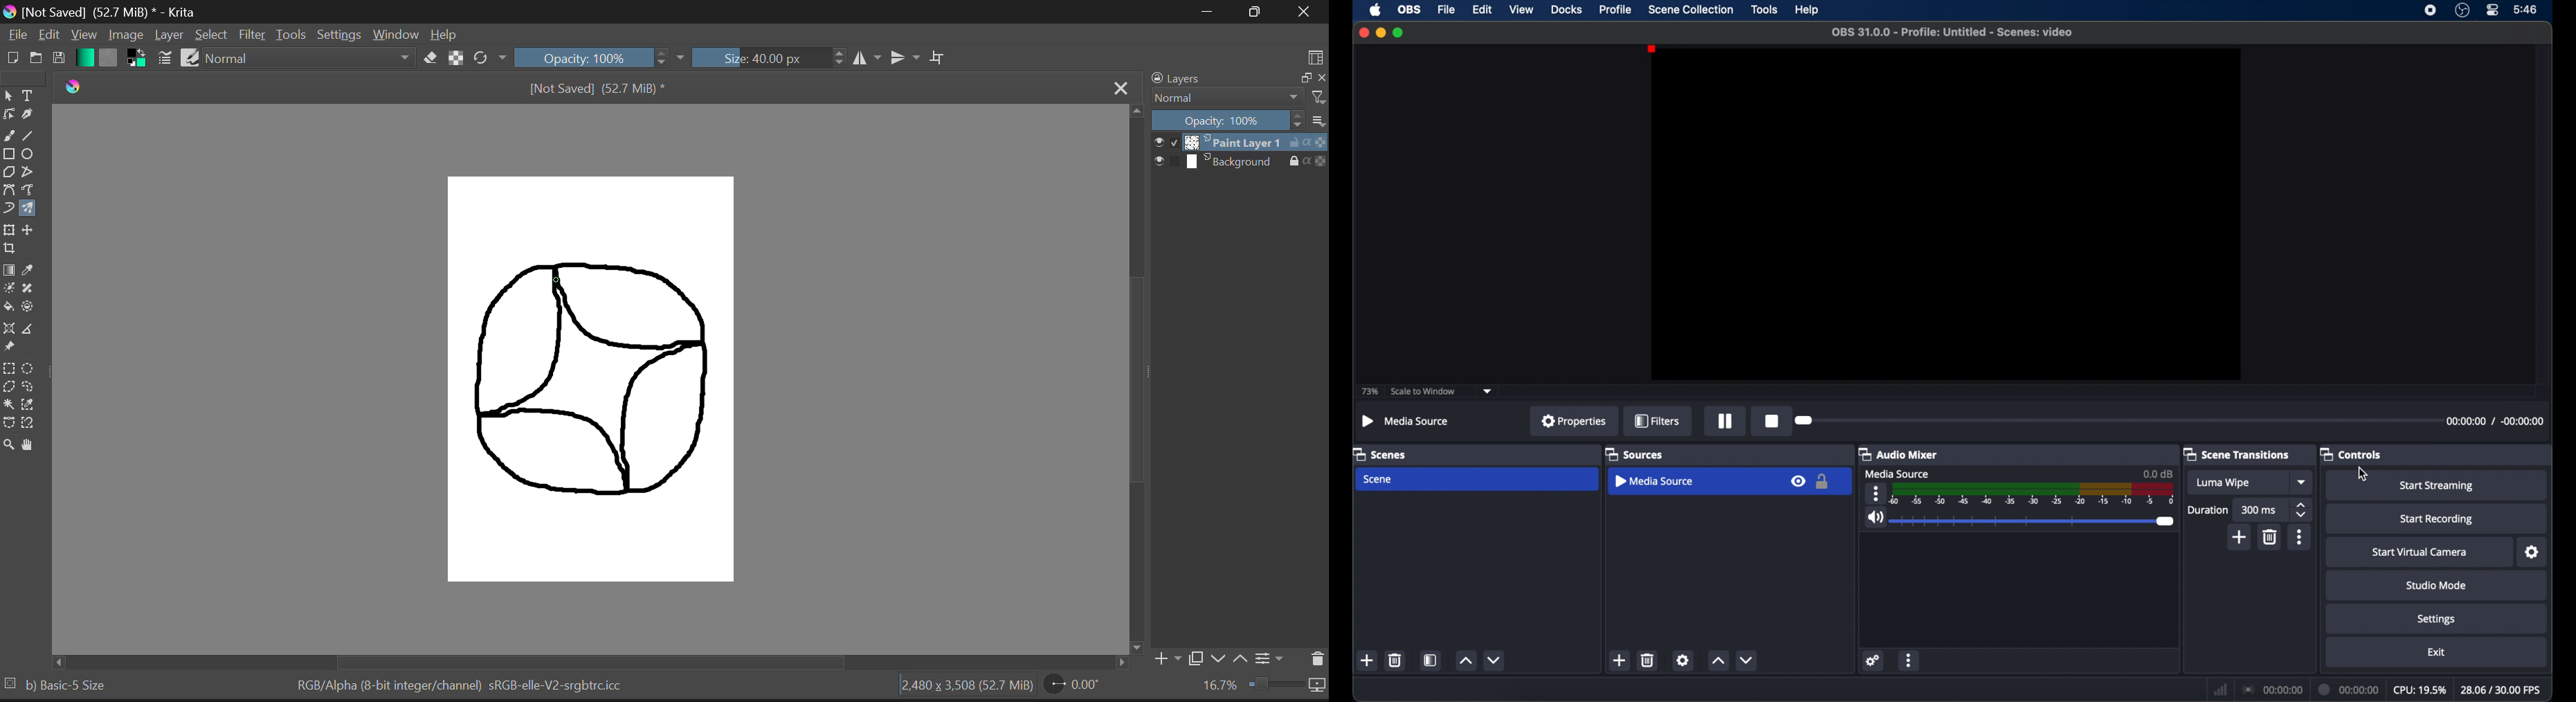 The width and height of the screenshot is (2576, 728). What do you see at coordinates (1375, 10) in the screenshot?
I see `apple icon` at bounding box center [1375, 10].